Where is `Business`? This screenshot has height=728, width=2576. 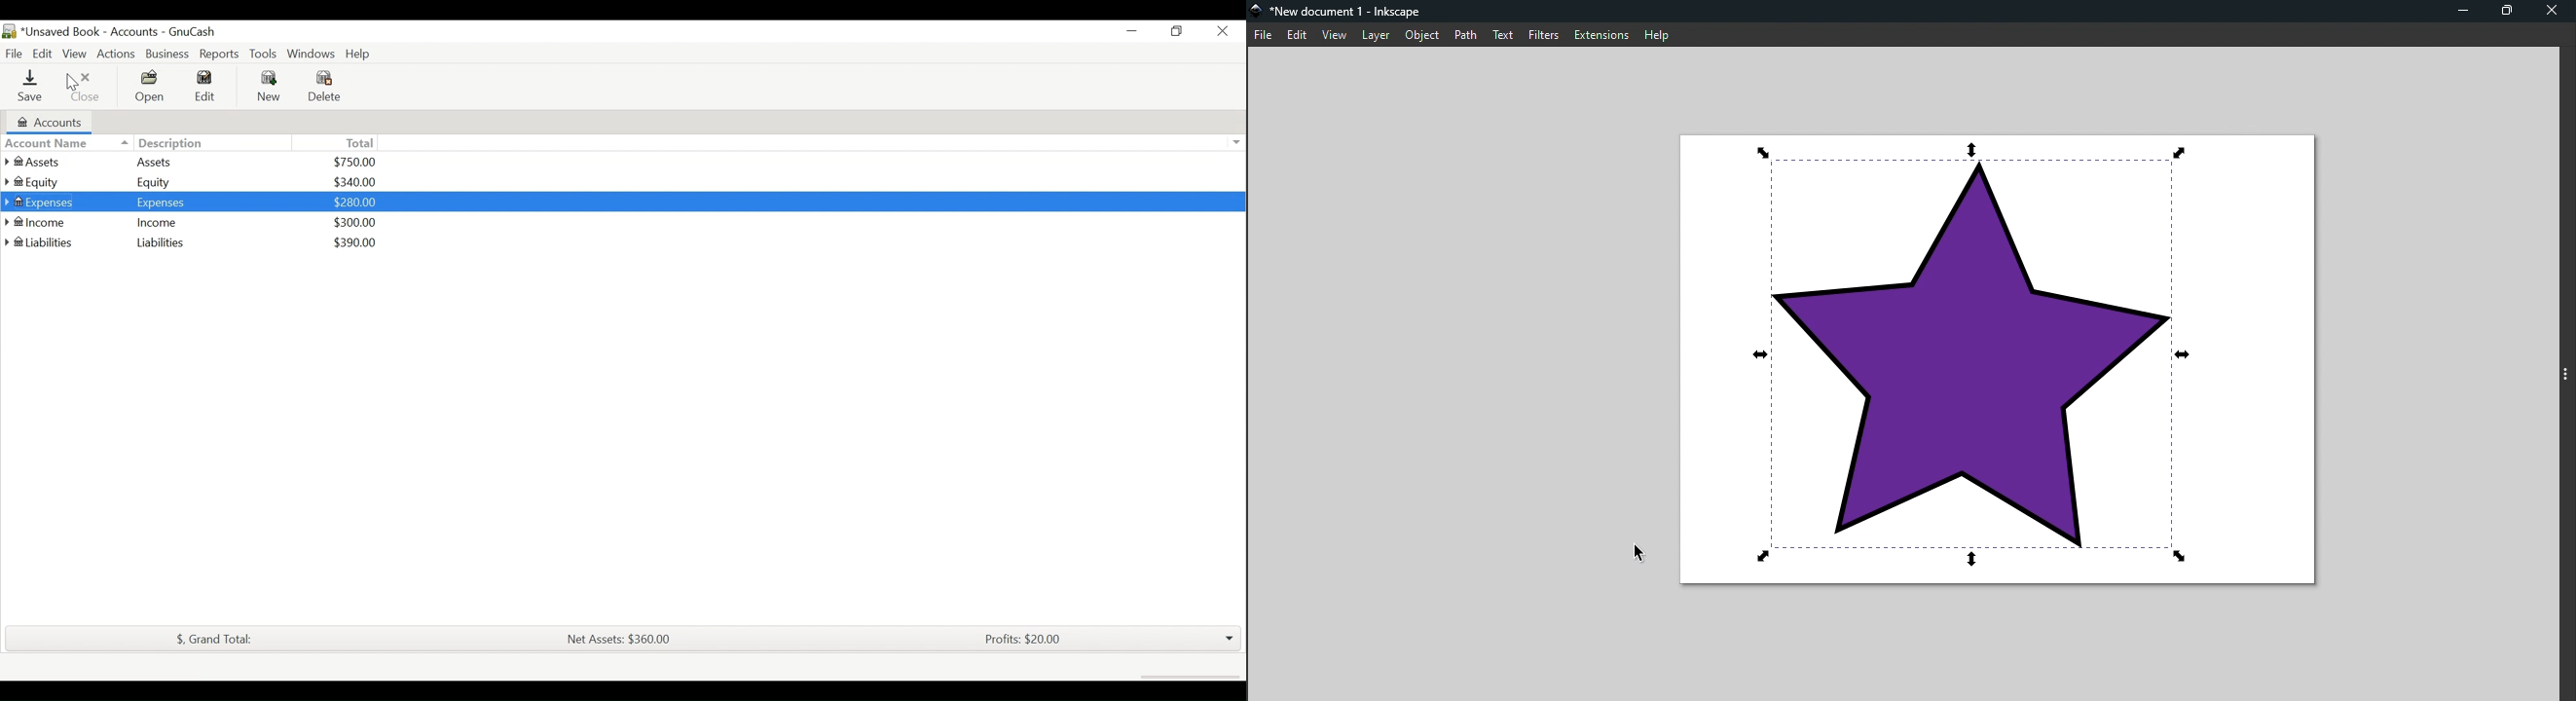 Business is located at coordinates (167, 54).